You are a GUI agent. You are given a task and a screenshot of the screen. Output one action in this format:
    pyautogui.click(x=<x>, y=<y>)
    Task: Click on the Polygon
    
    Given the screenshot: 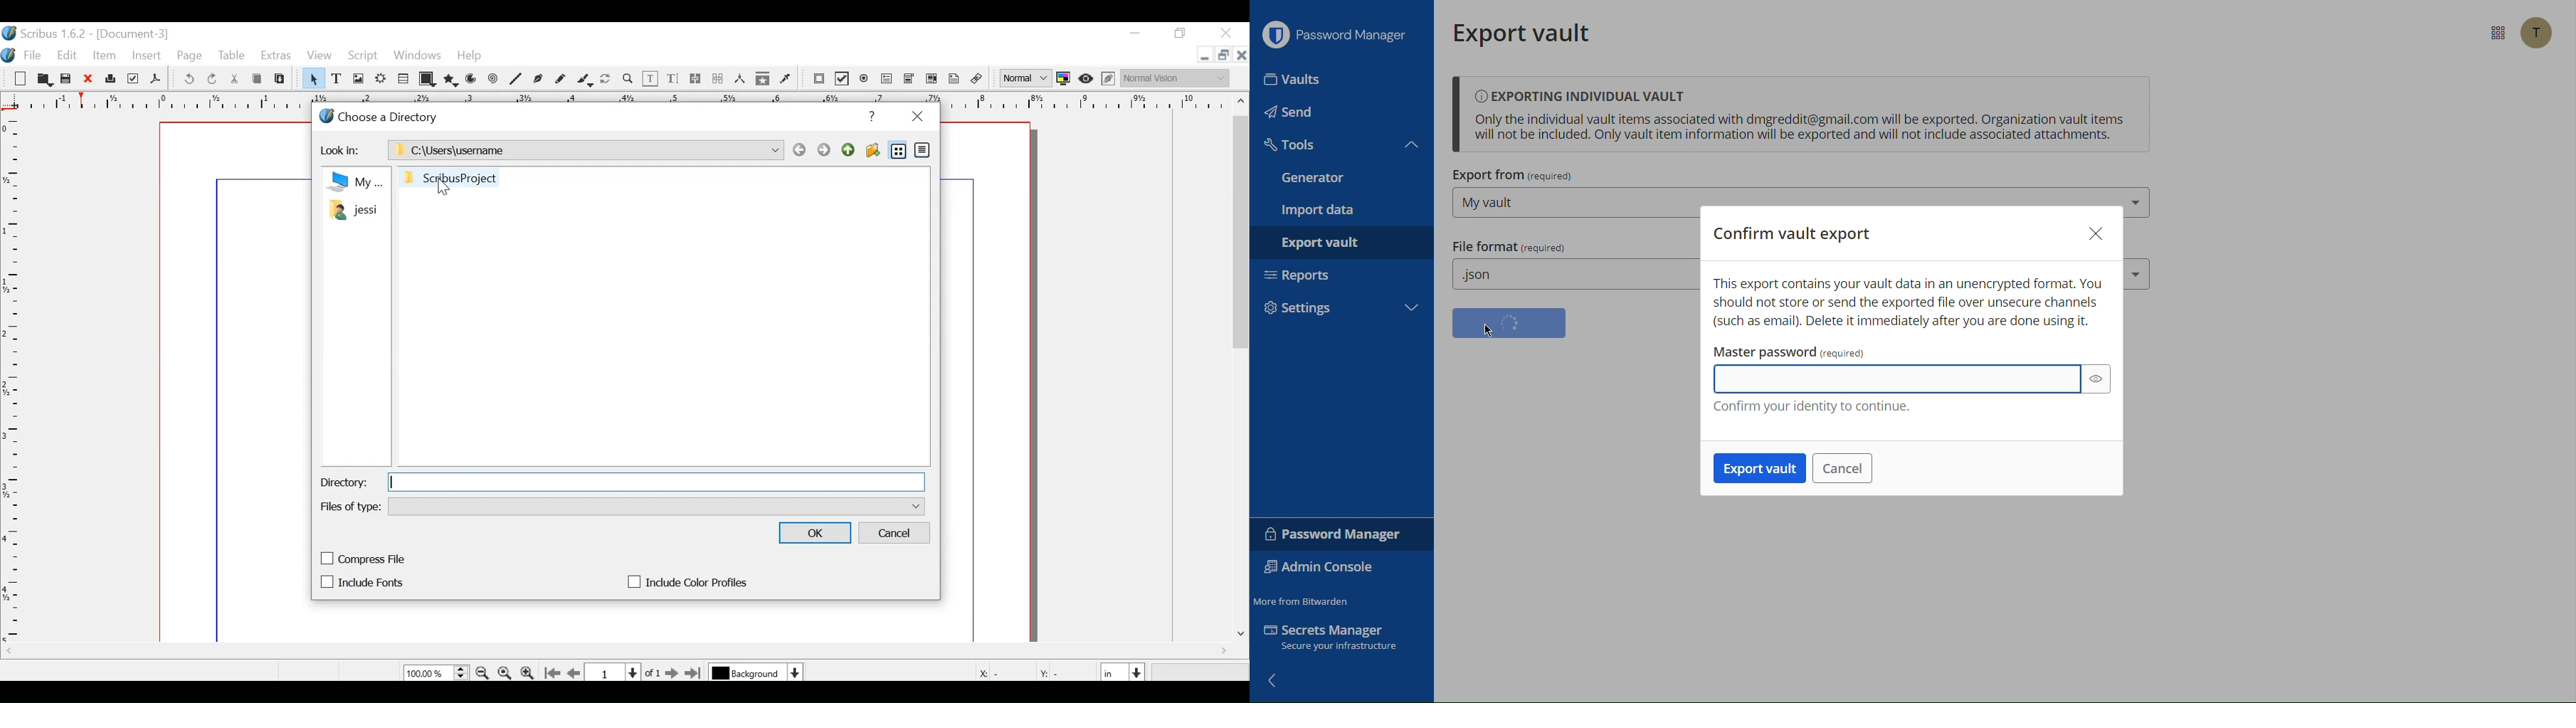 What is the action you would take?
    pyautogui.click(x=450, y=80)
    